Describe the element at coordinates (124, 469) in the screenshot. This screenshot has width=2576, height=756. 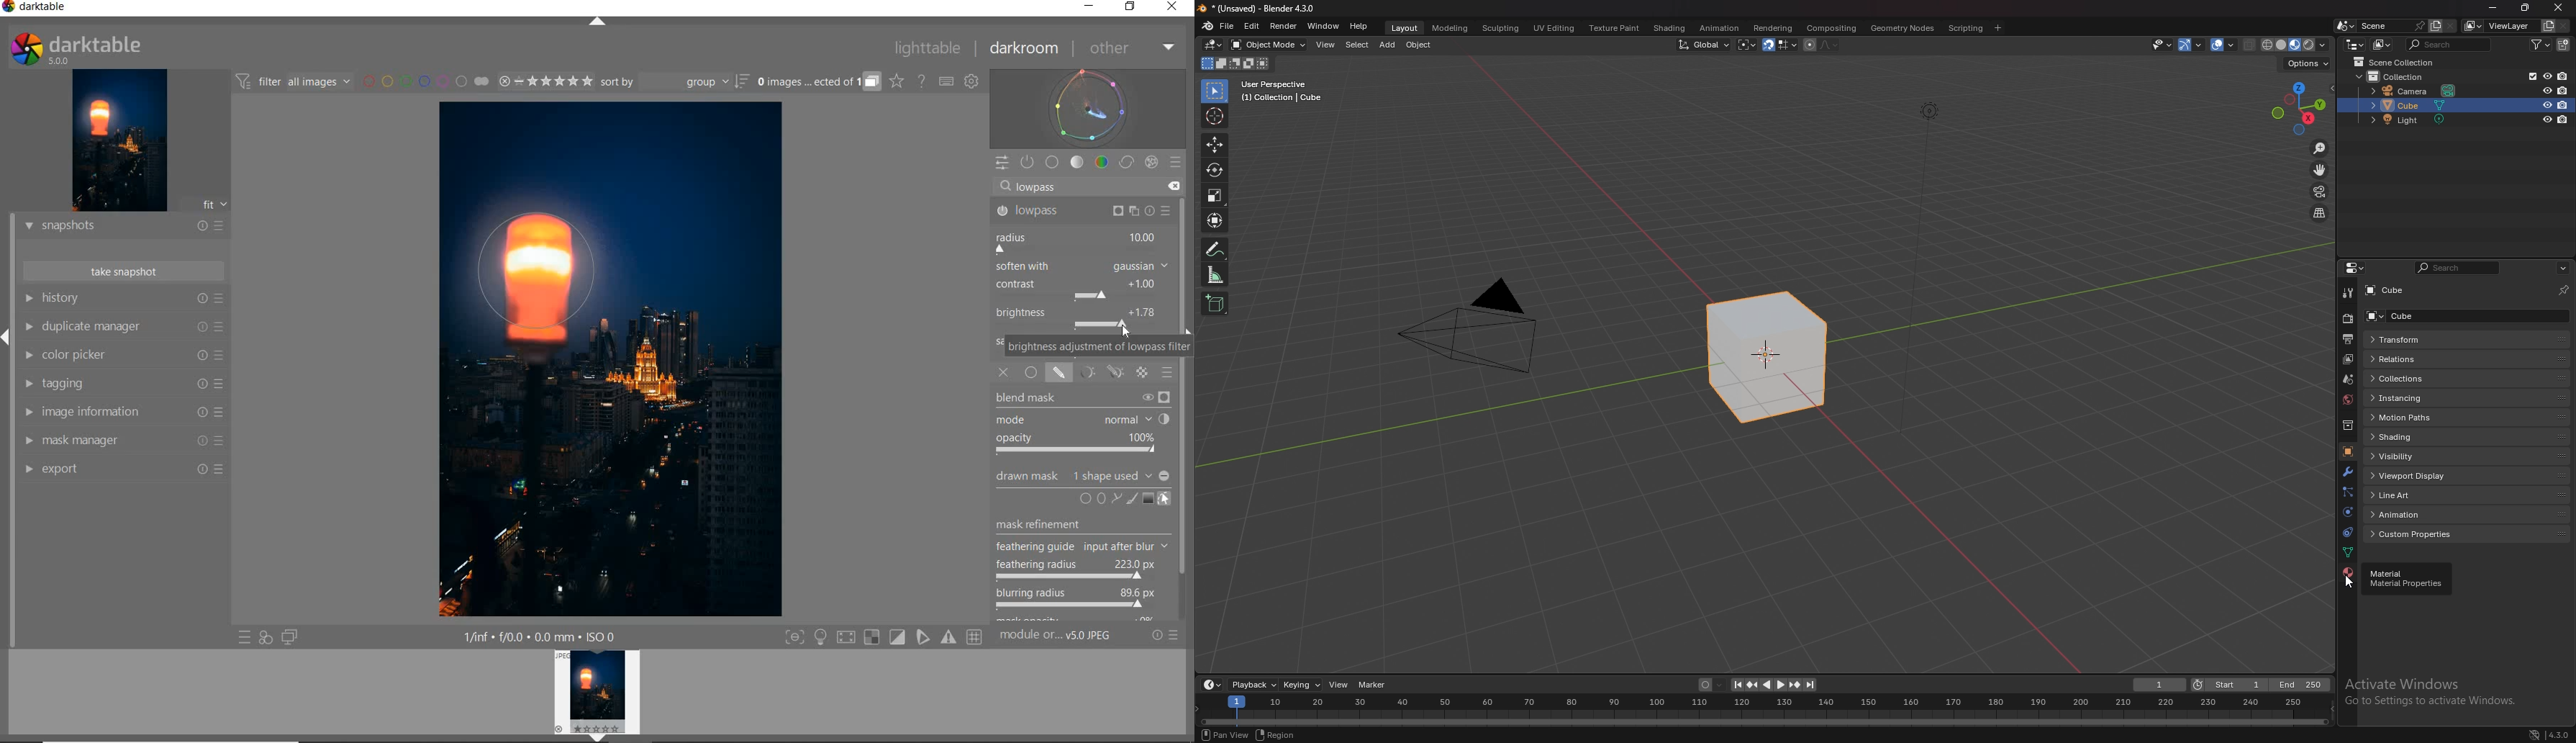
I see `EXPORT` at that location.